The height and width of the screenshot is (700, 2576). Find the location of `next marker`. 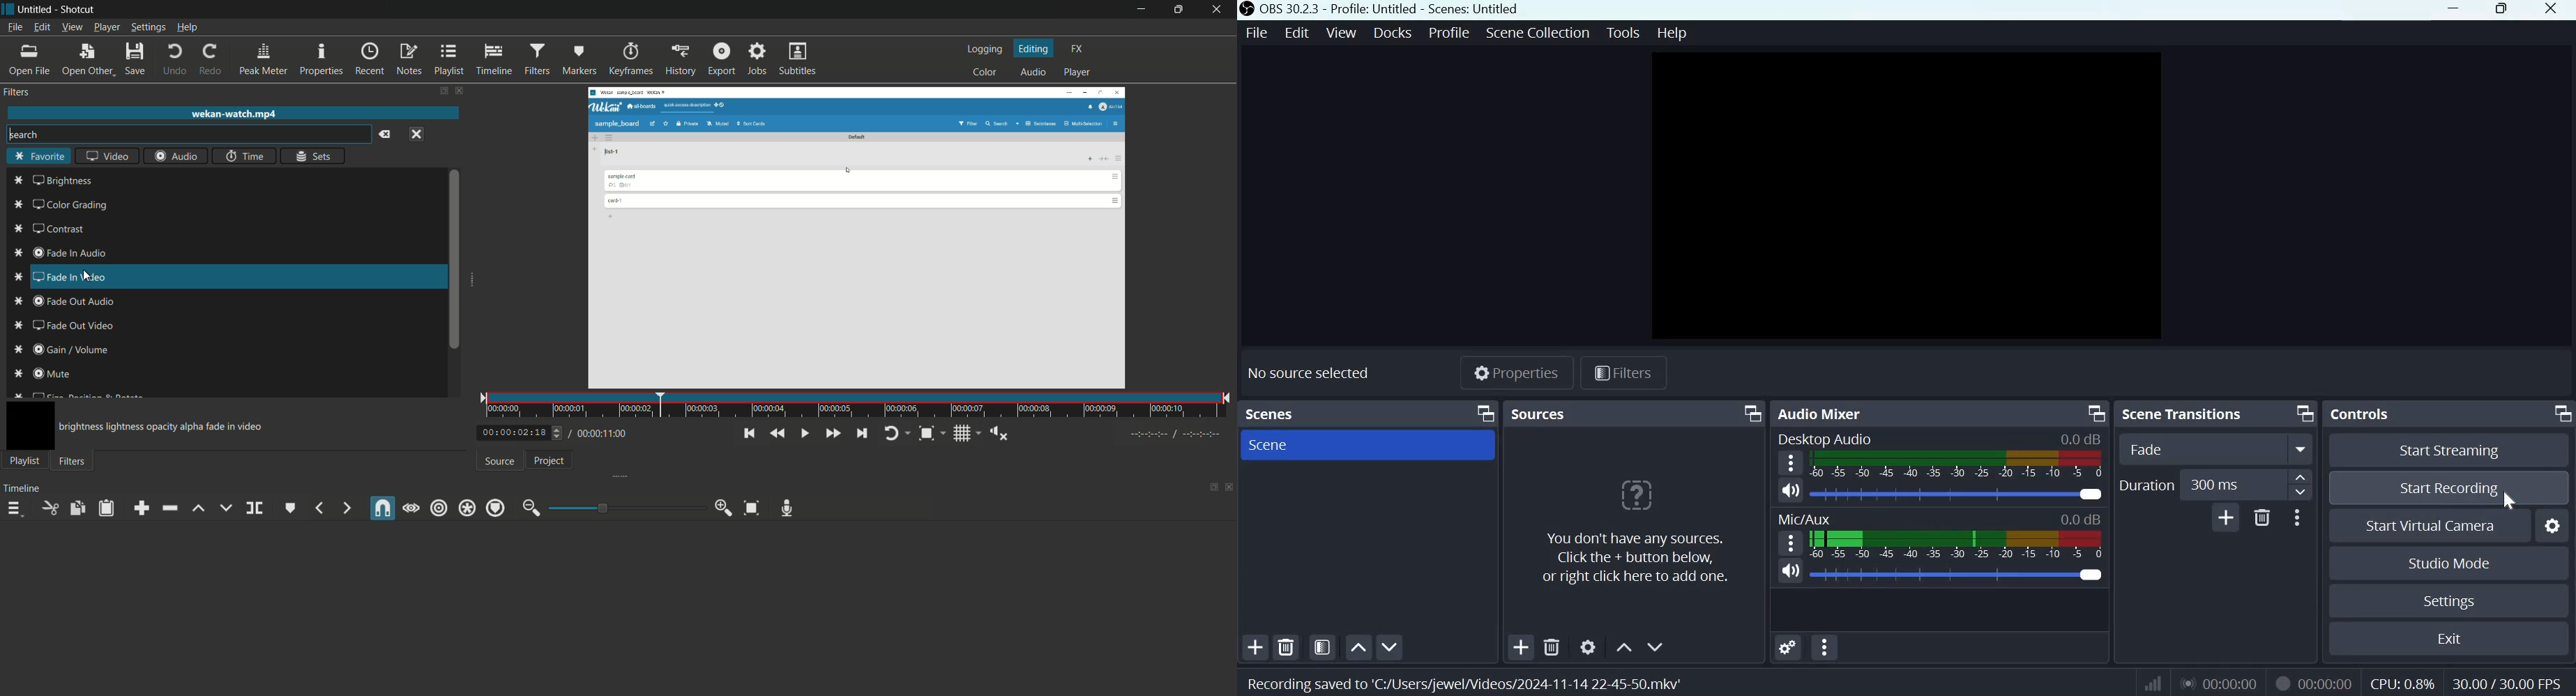

next marker is located at coordinates (343, 508).